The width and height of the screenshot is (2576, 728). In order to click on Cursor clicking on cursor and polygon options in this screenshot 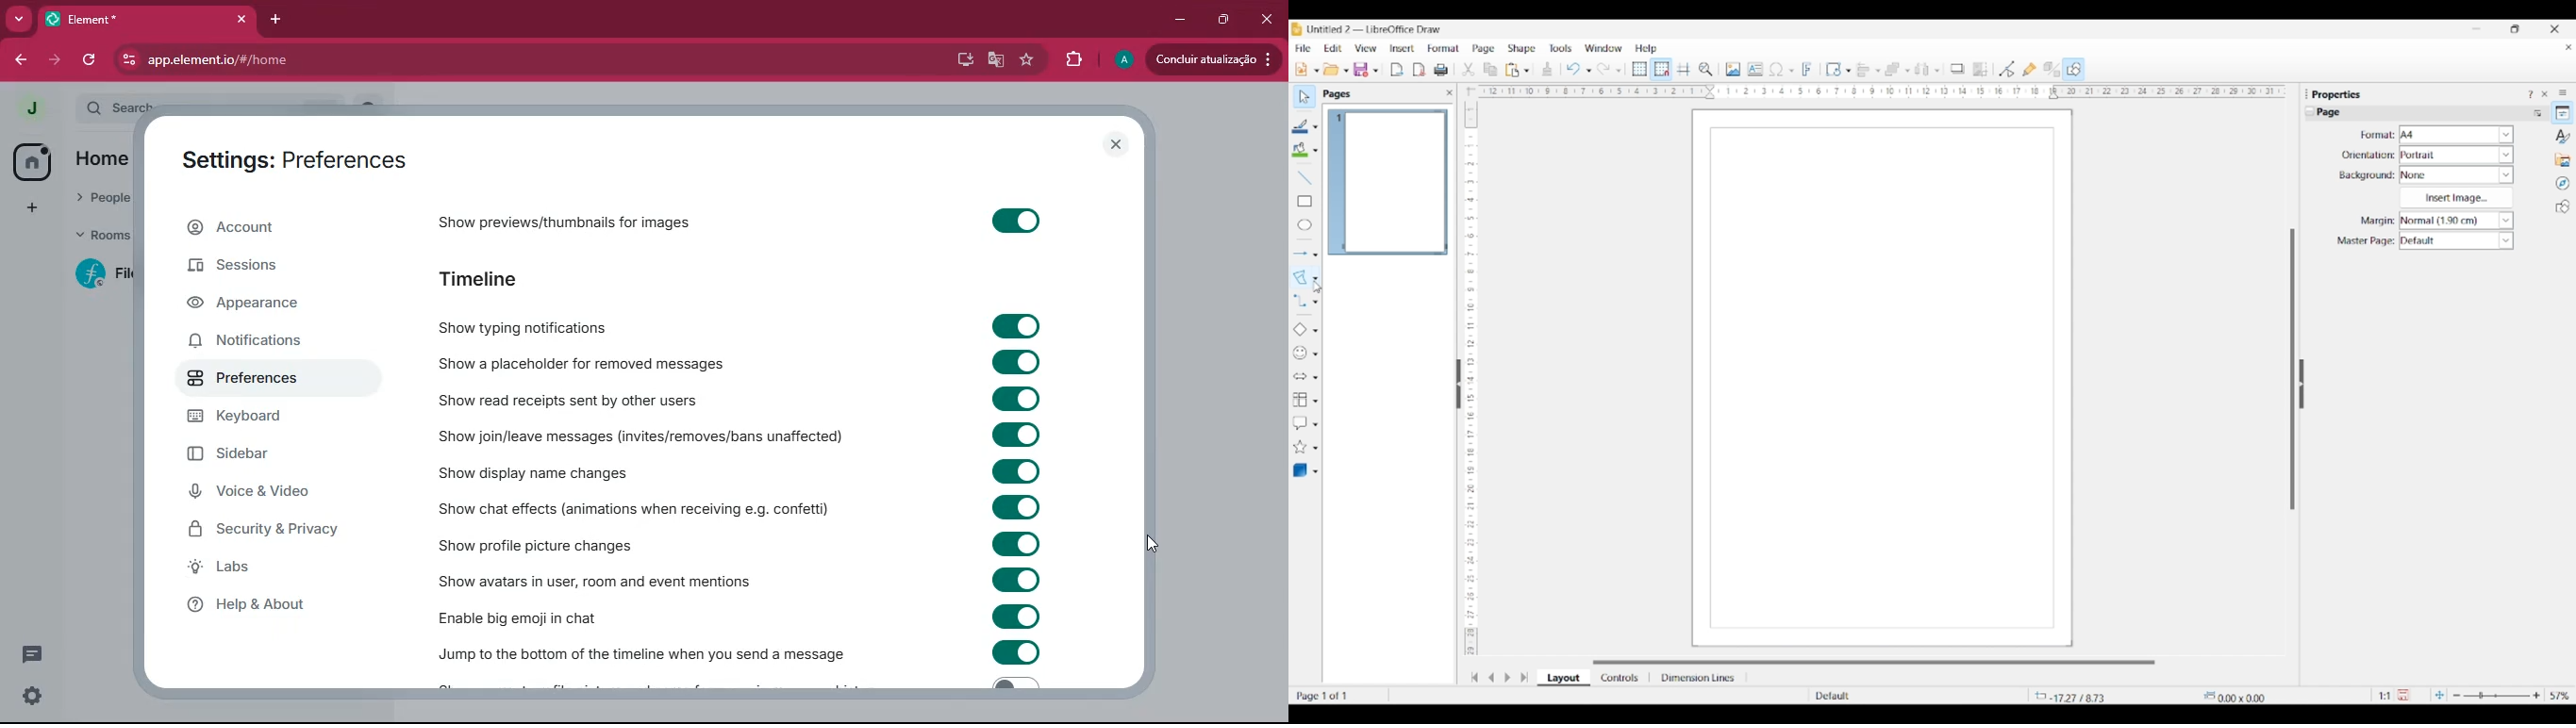, I will do `click(1319, 287)`.